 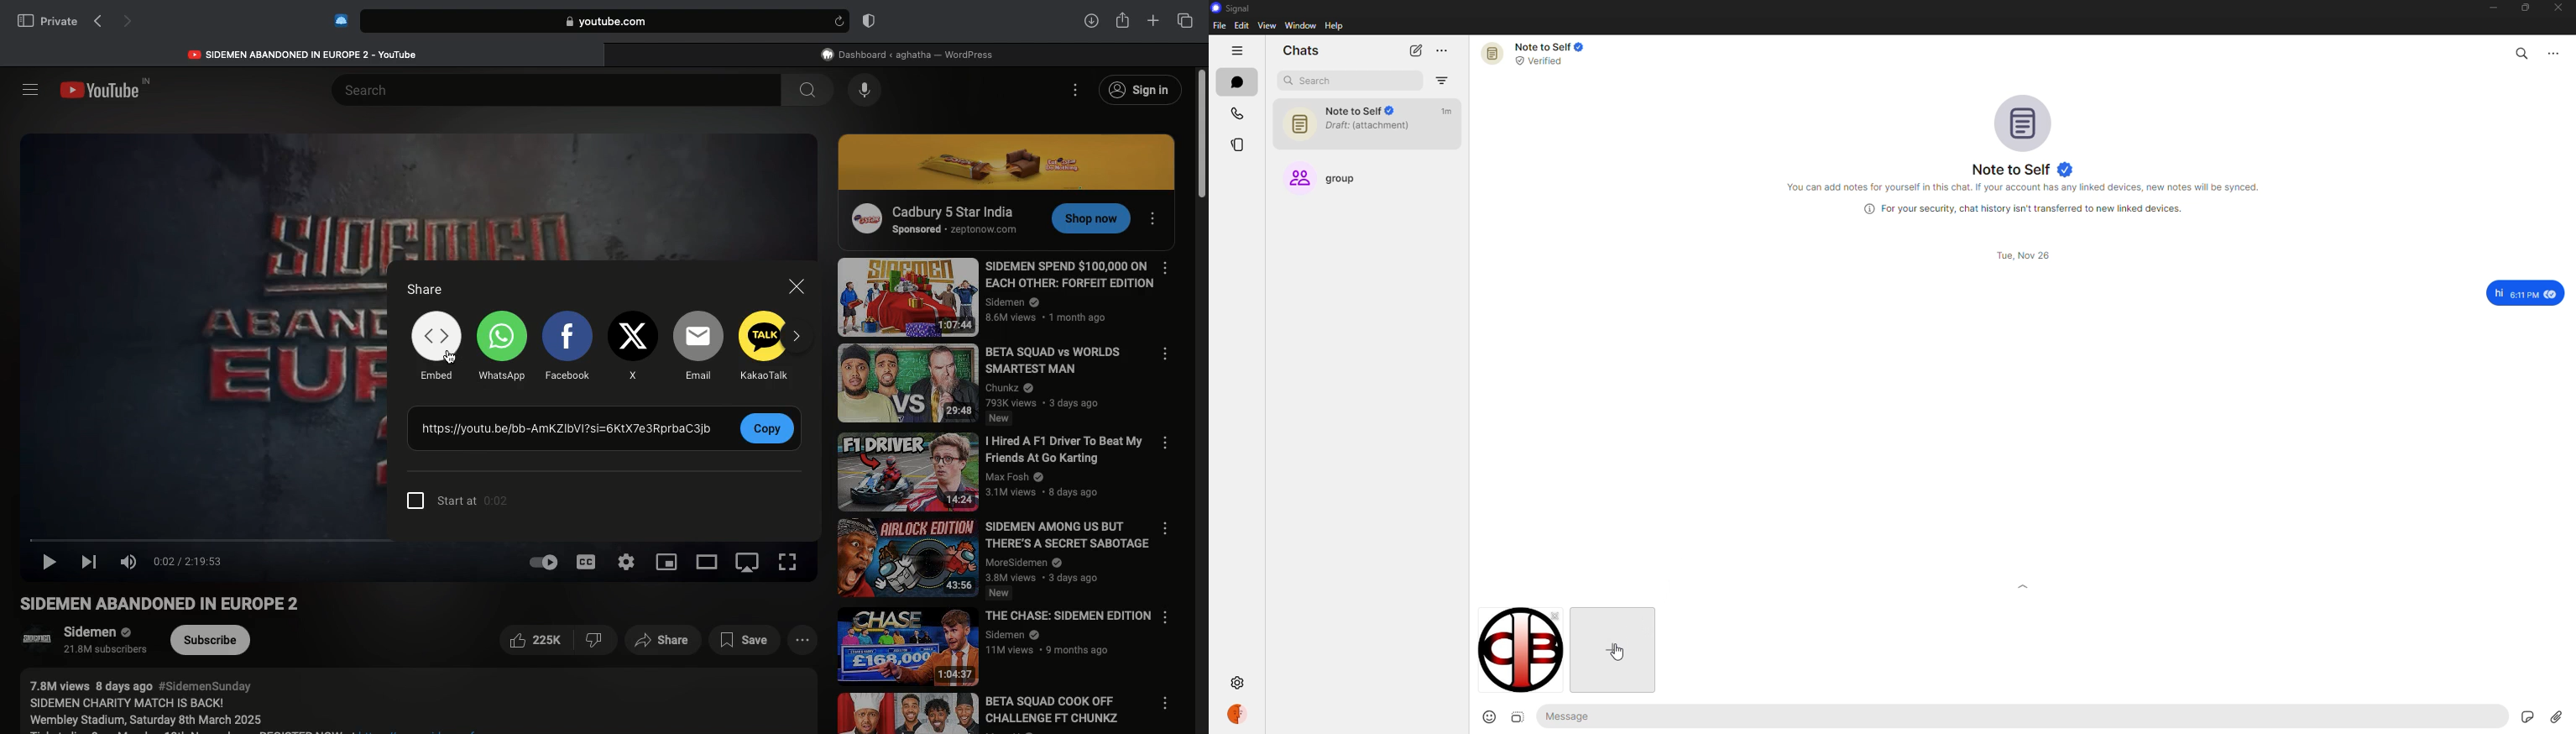 What do you see at coordinates (770, 429) in the screenshot?
I see `Copy` at bounding box center [770, 429].